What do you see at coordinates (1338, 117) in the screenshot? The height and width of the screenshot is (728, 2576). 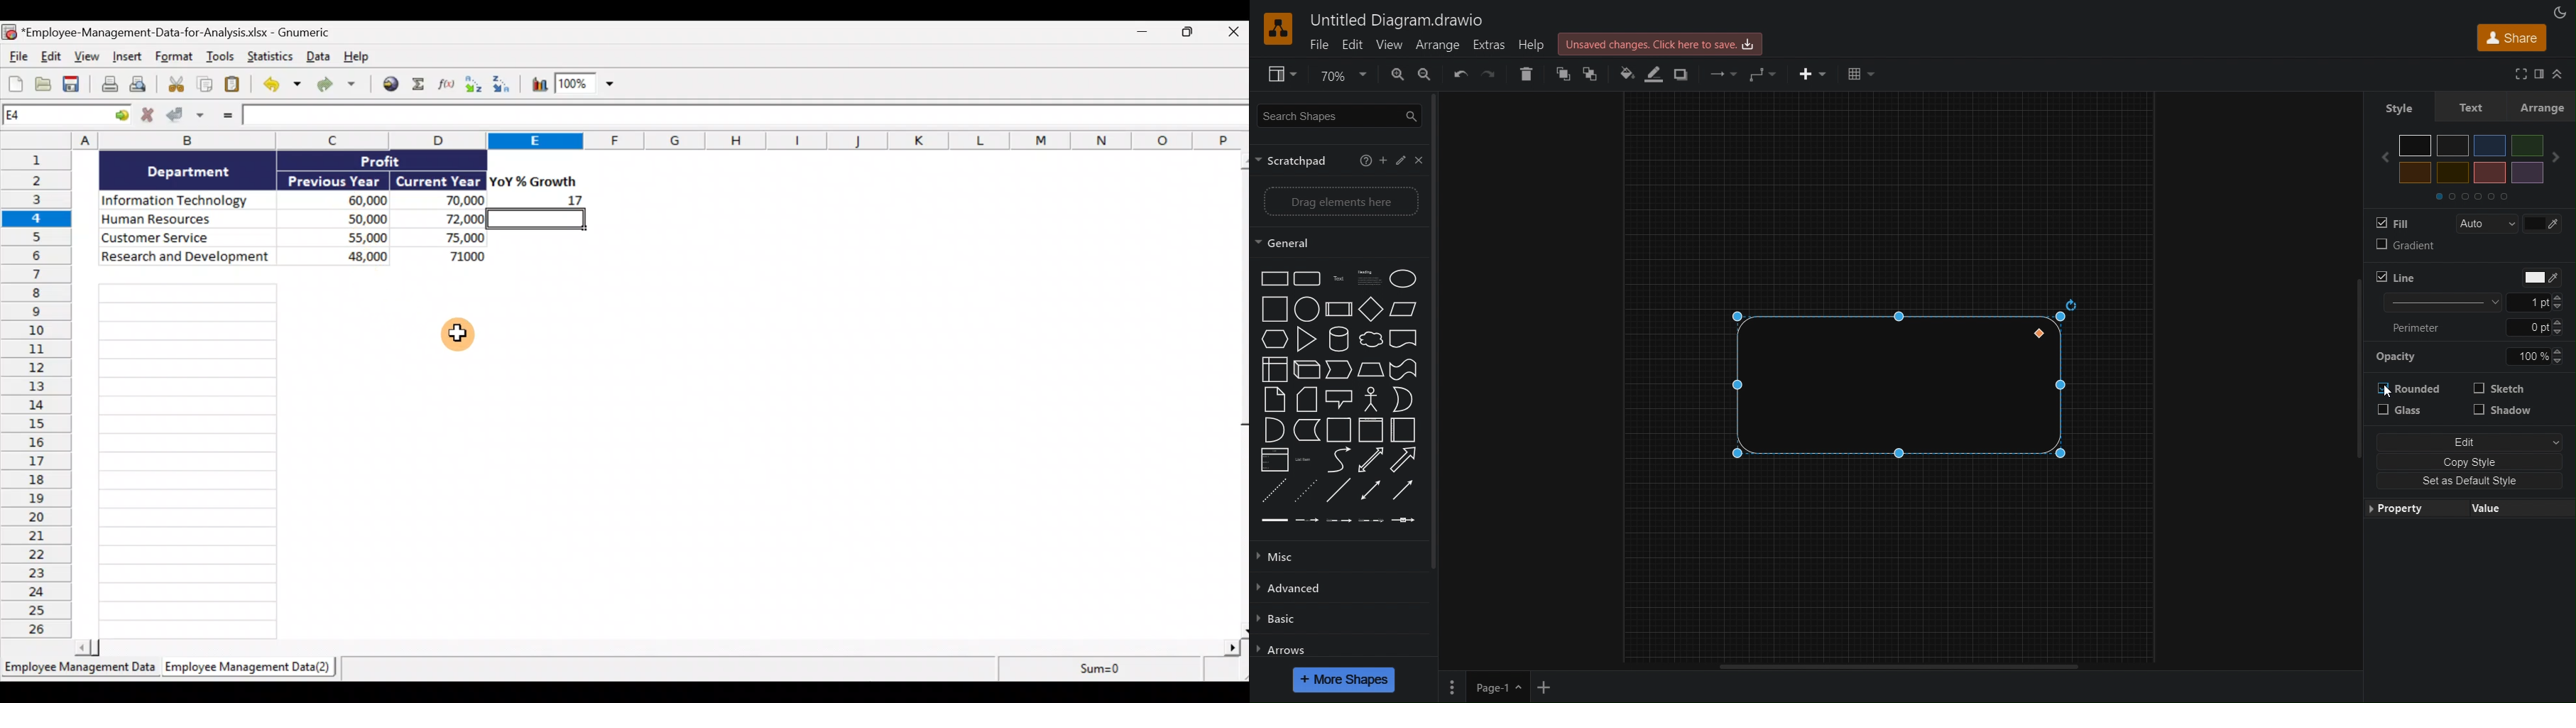 I see `Search Shapes` at bounding box center [1338, 117].